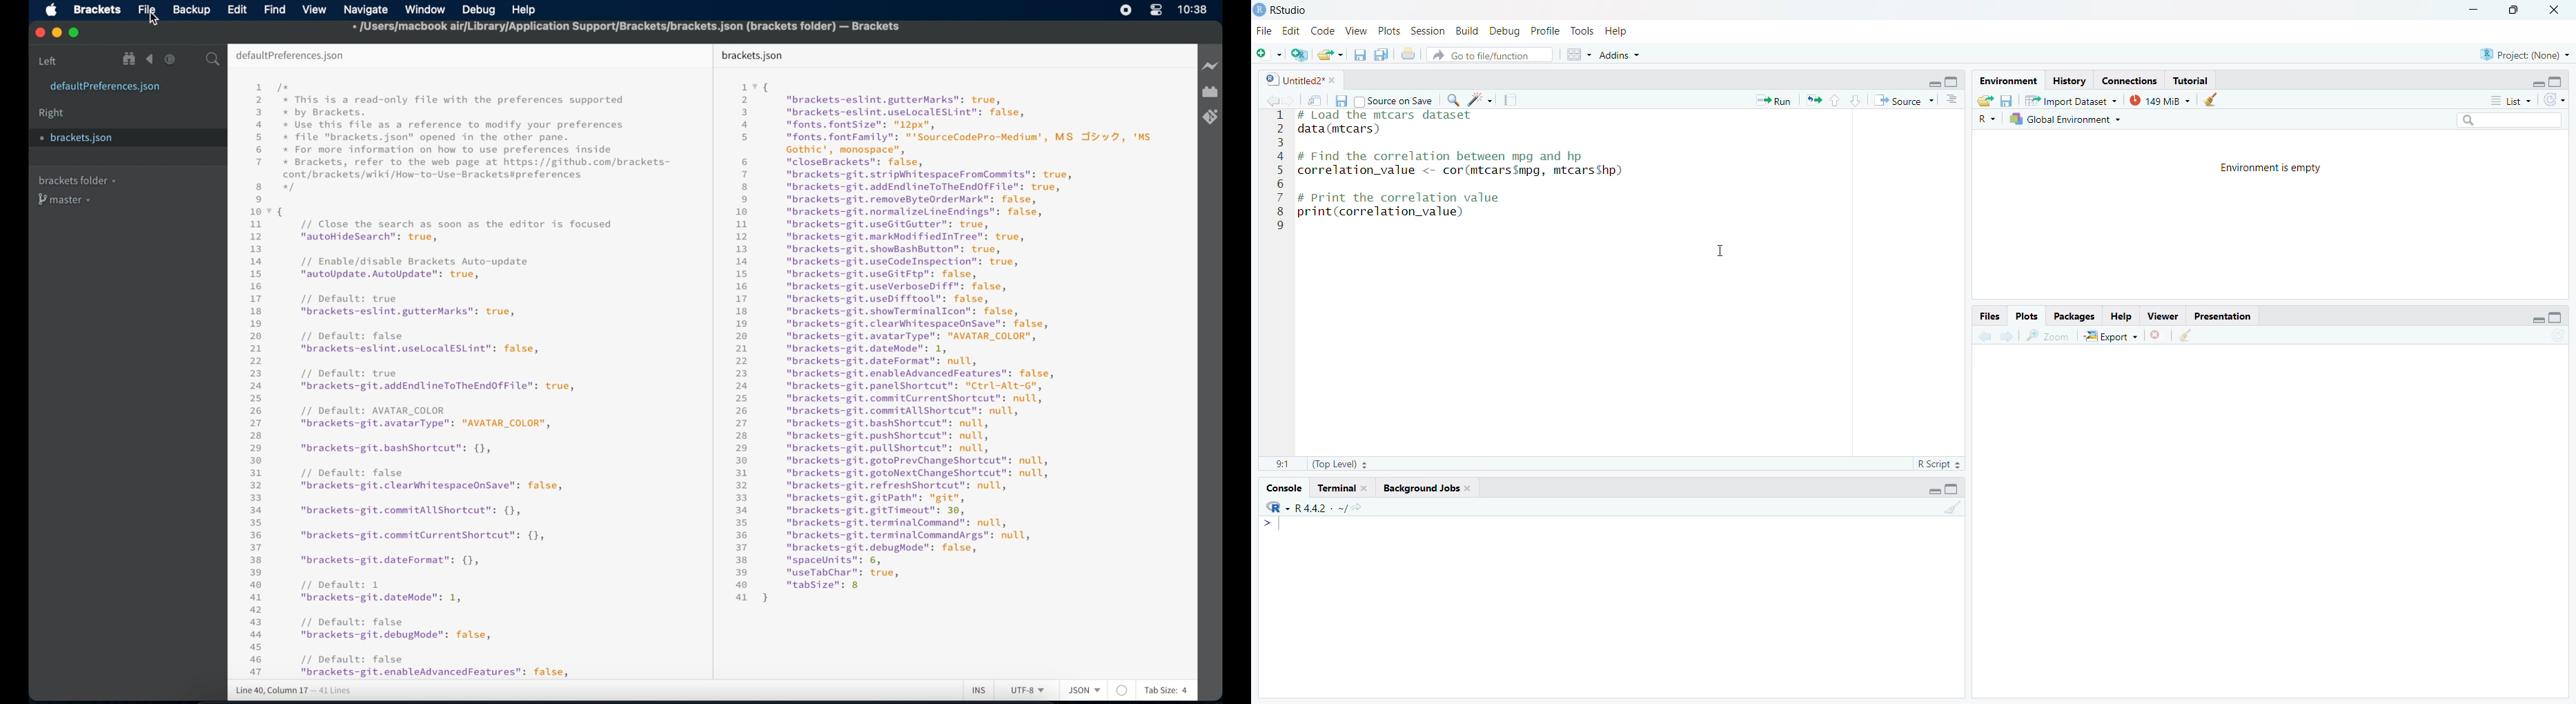  Describe the element at coordinates (1622, 55) in the screenshot. I see `Addins` at that location.